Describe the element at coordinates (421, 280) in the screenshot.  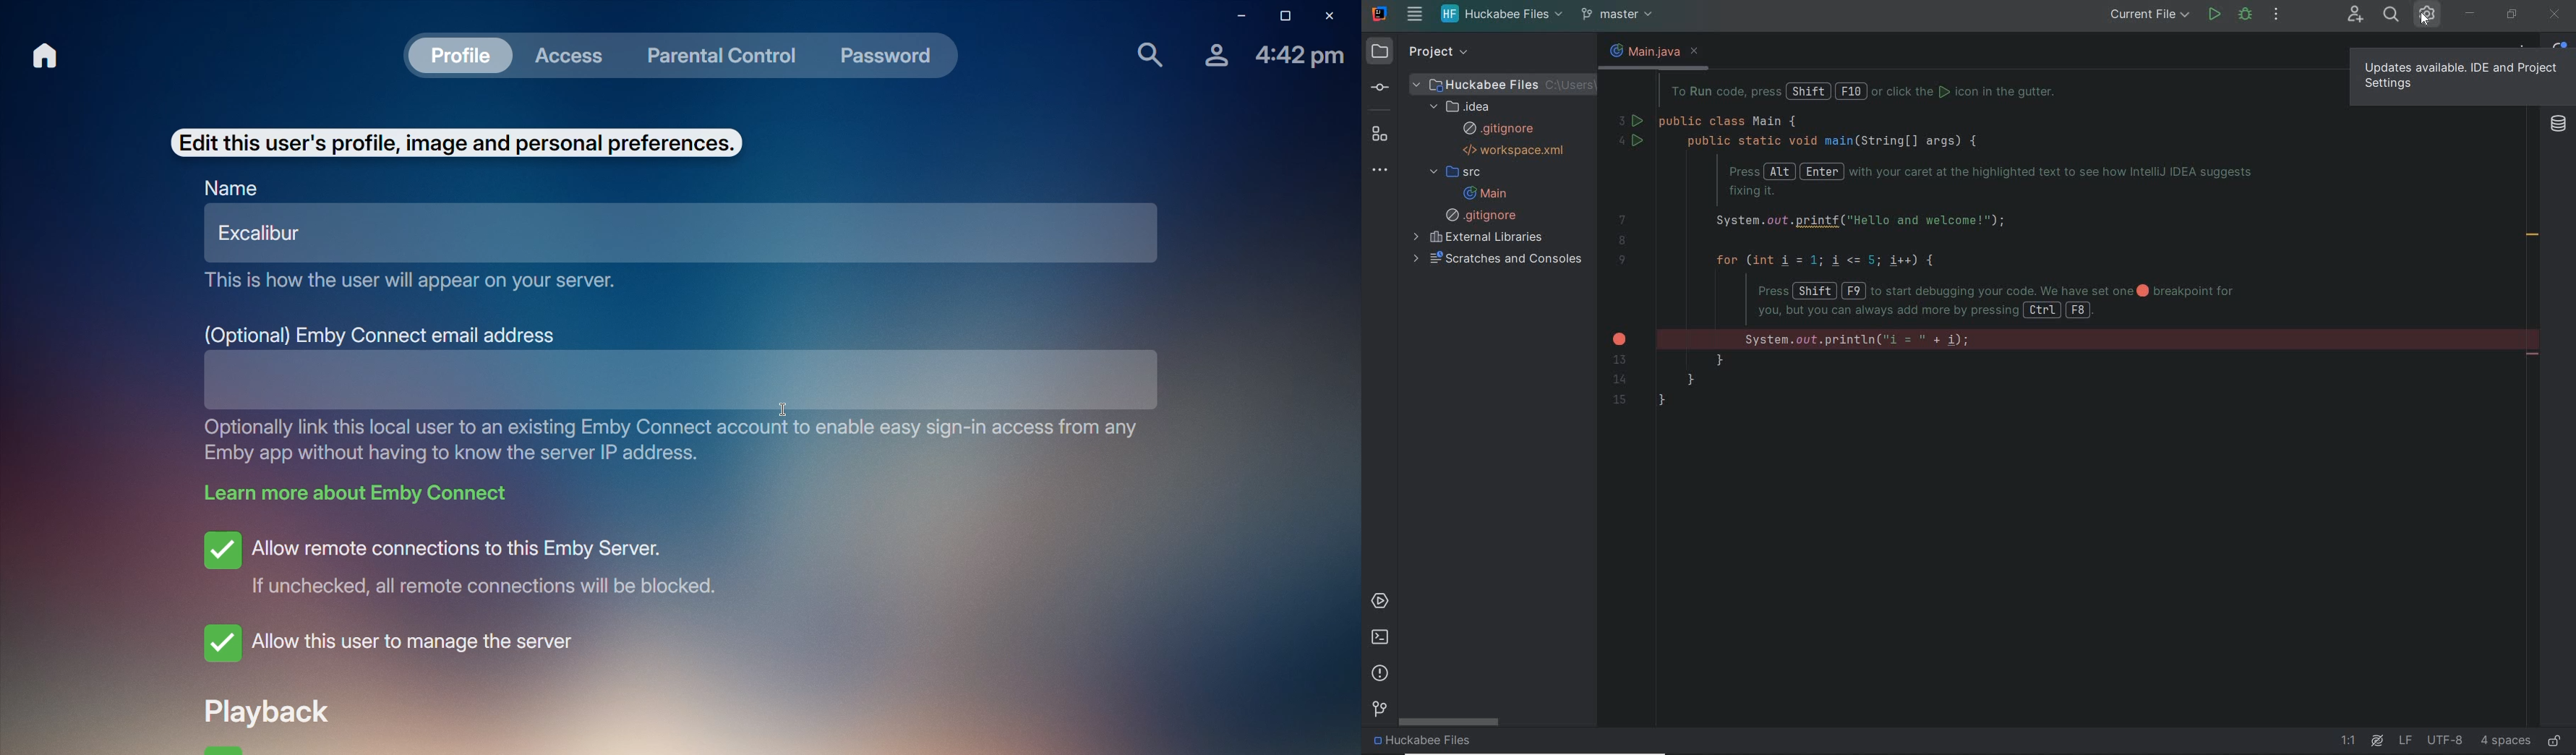
I see `This is how the user will appear on your server.` at that location.